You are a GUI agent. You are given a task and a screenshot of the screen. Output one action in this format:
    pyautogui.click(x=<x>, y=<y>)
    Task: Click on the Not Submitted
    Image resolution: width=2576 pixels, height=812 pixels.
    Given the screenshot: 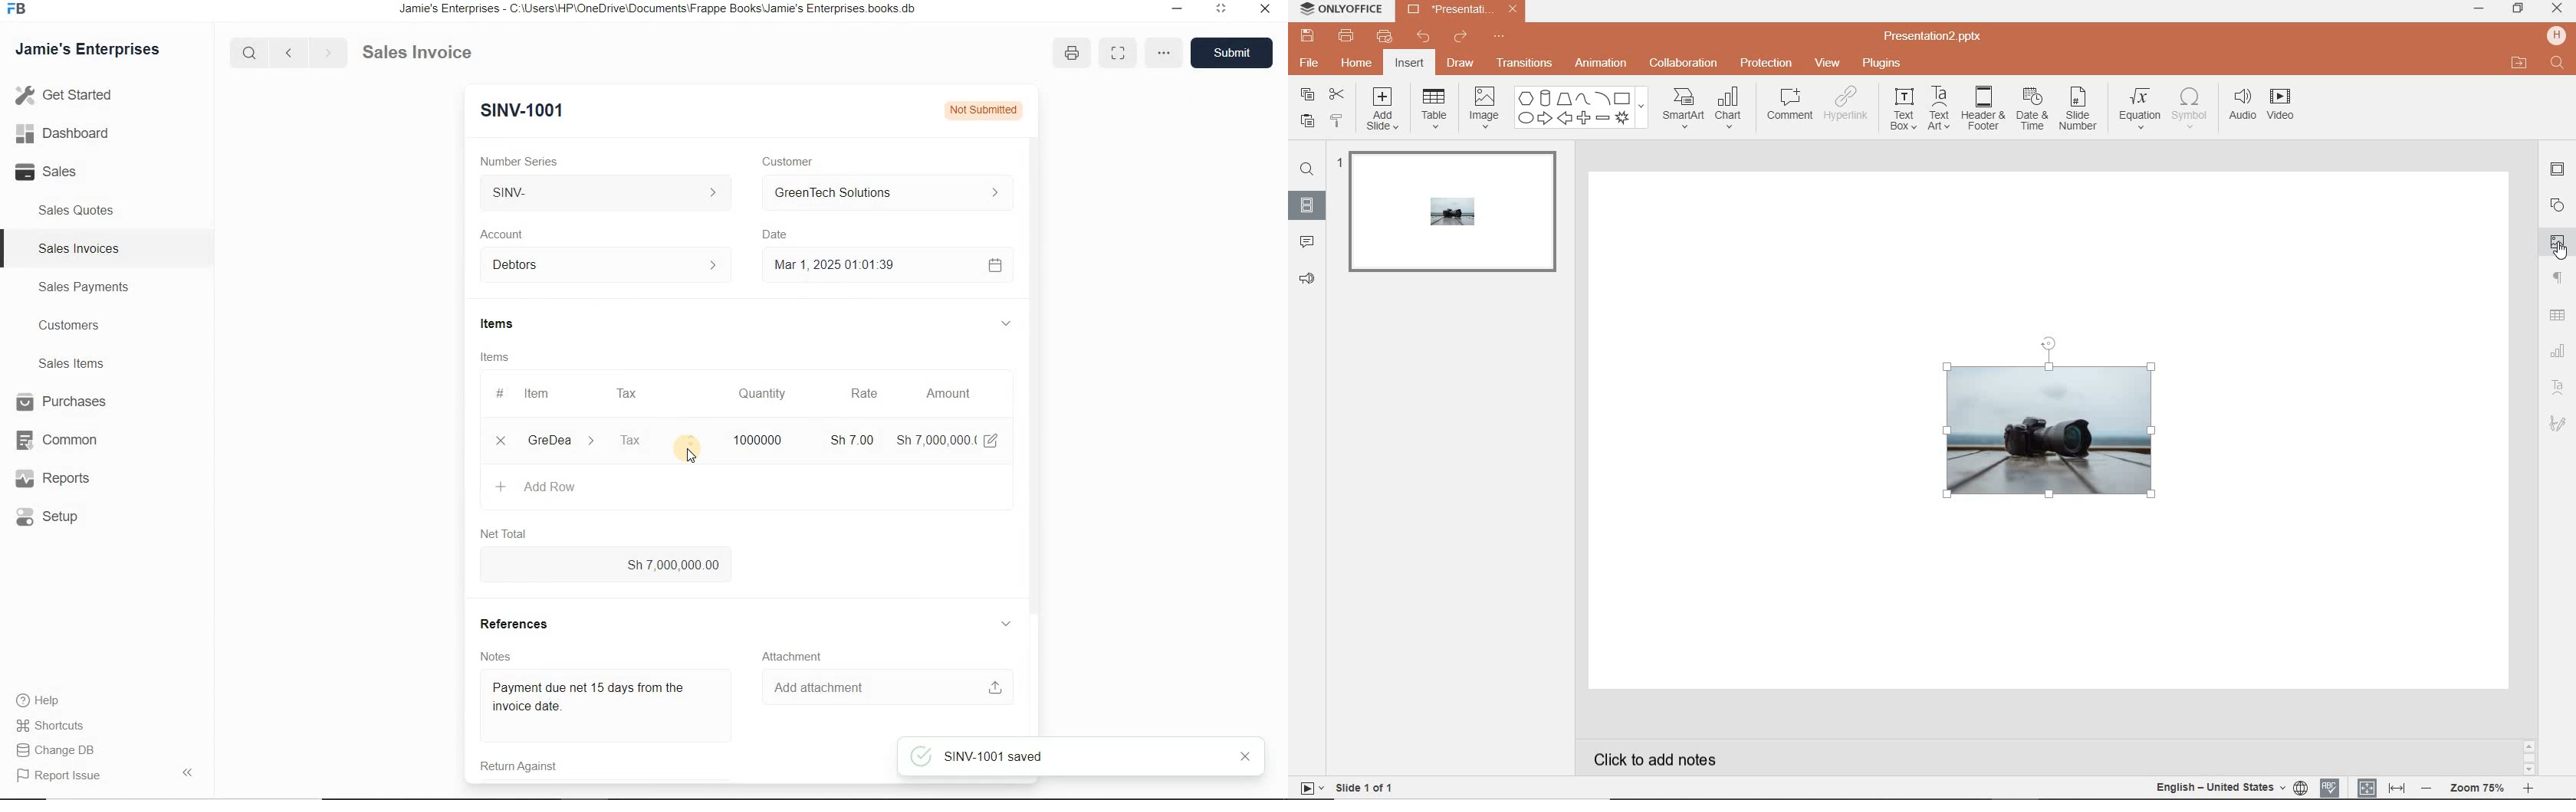 What is the action you would take?
    pyautogui.click(x=981, y=109)
    